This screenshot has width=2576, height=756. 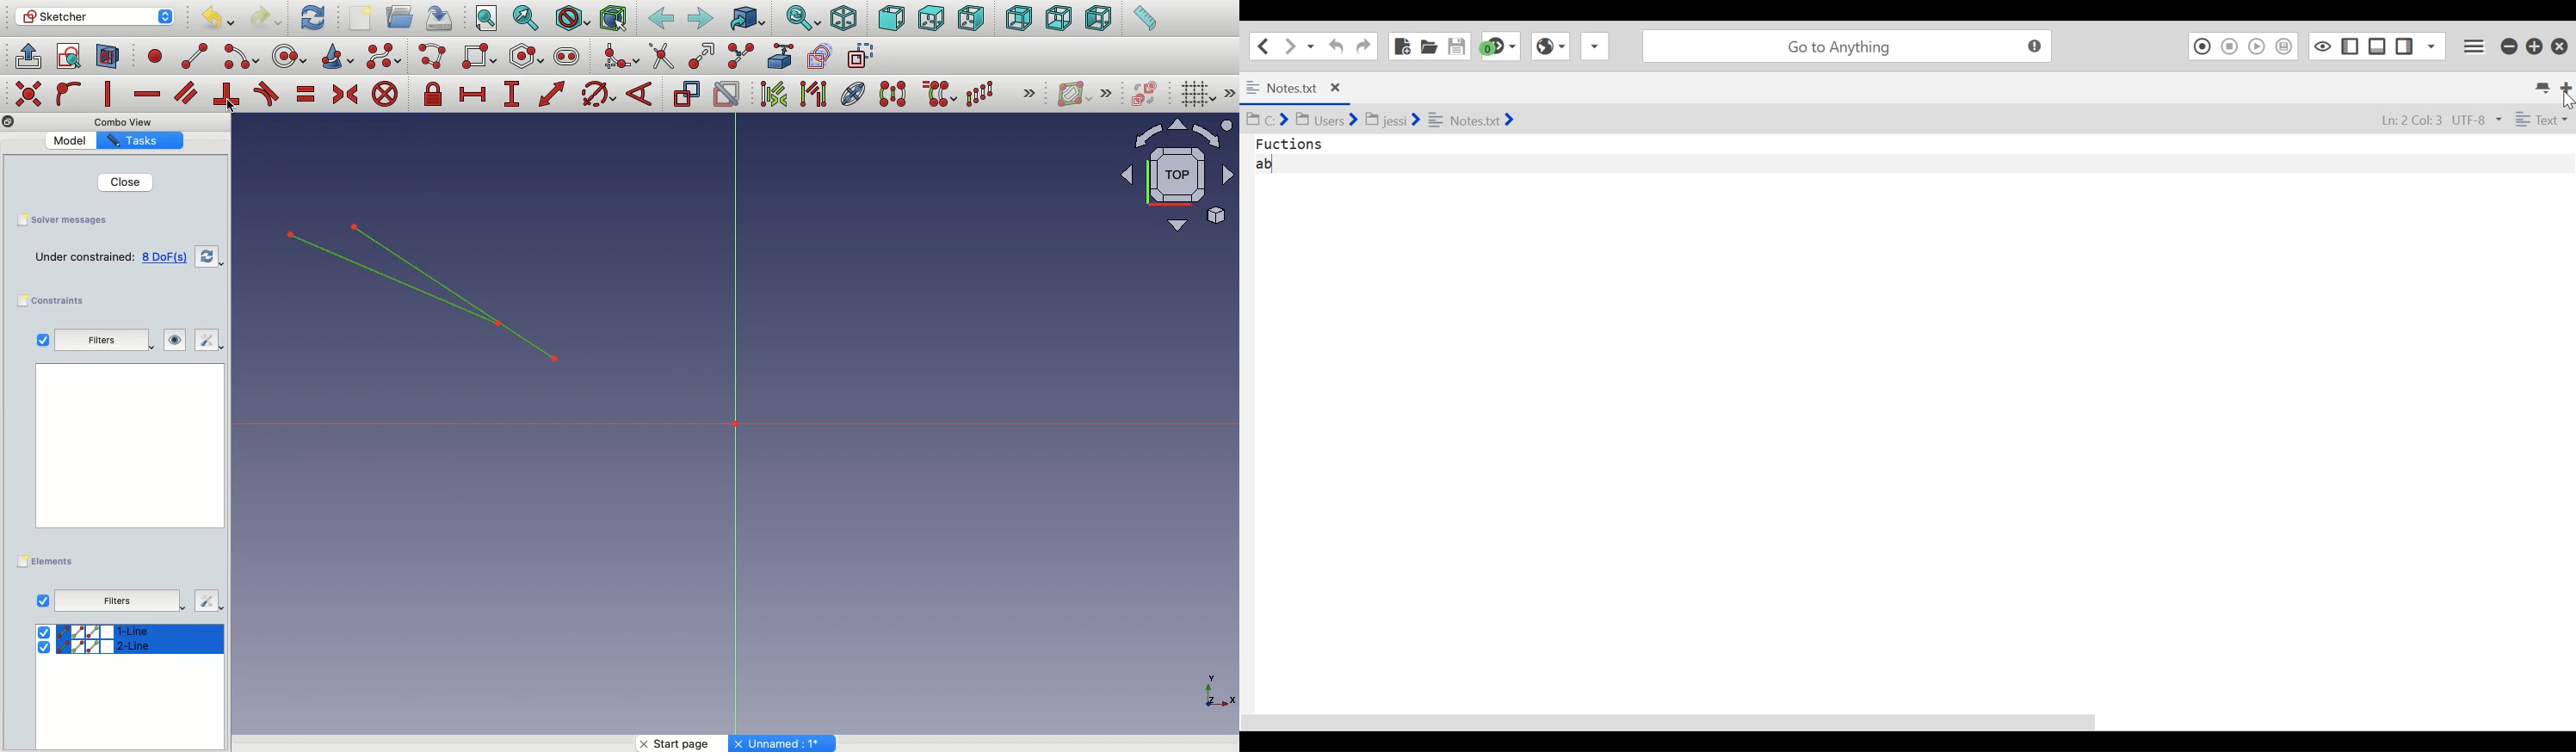 What do you see at coordinates (972, 20) in the screenshot?
I see `Right` at bounding box center [972, 20].